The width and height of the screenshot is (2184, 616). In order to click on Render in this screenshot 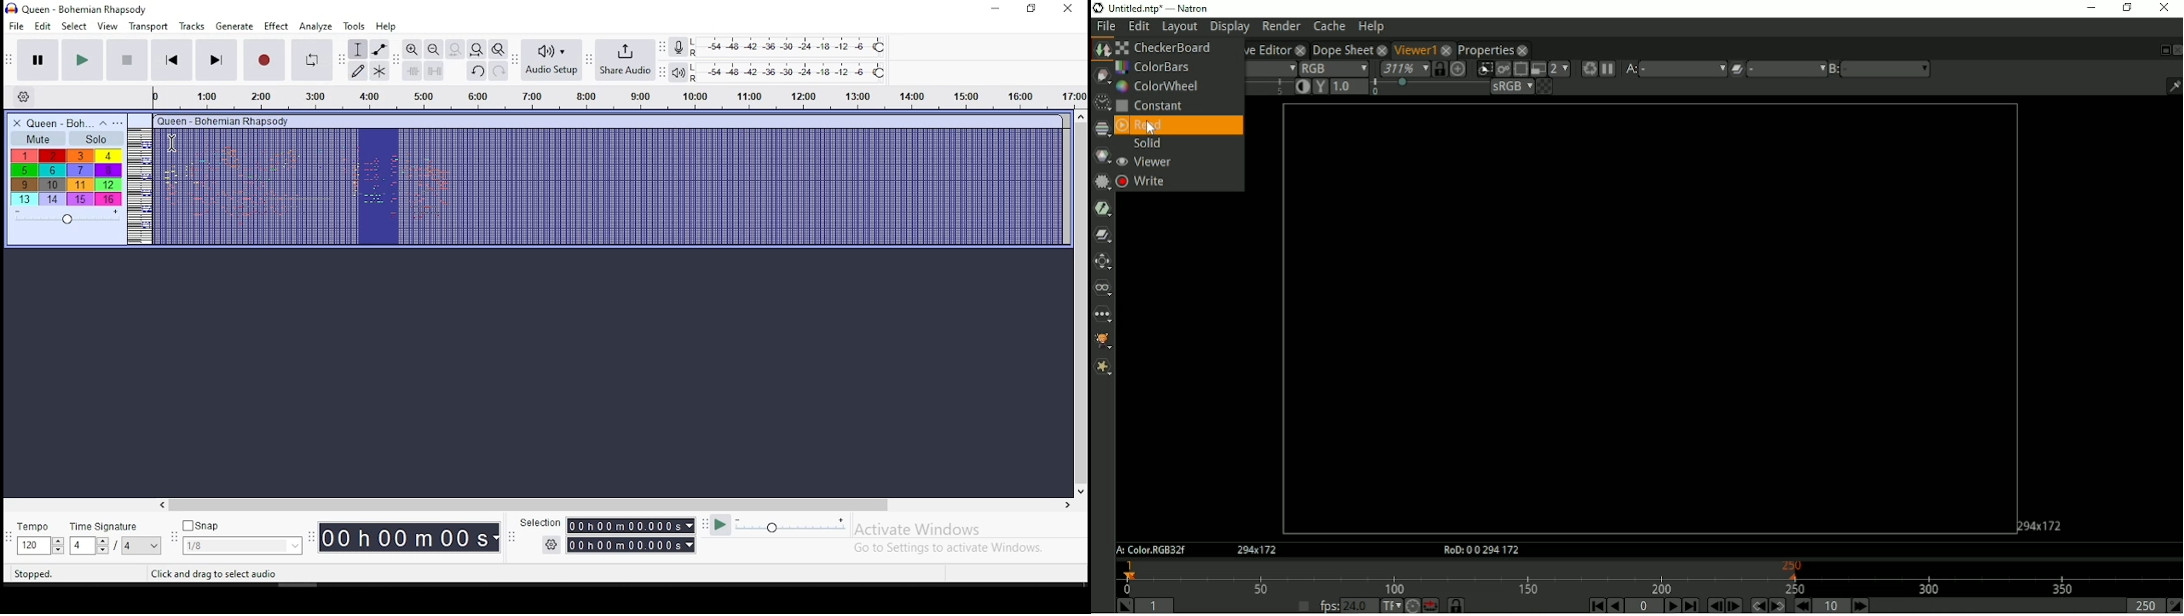, I will do `click(1281, 26)`.